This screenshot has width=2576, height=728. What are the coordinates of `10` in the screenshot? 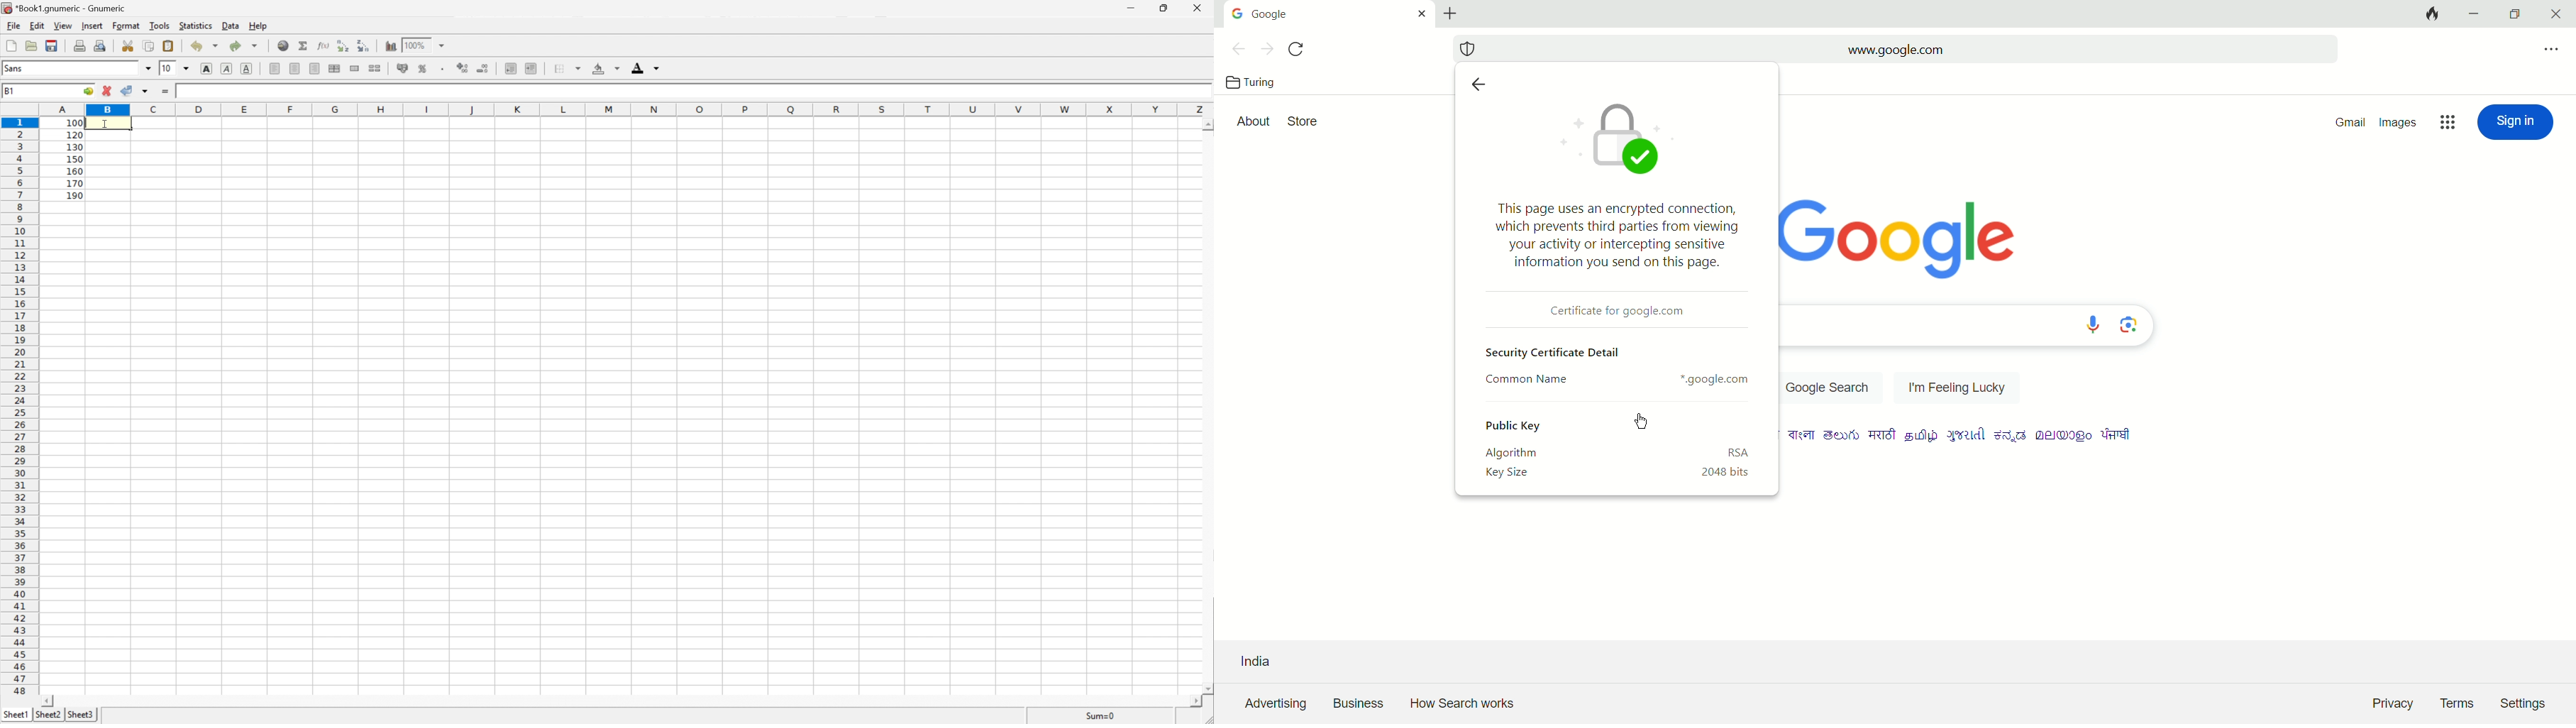 It's located at (168, 67).